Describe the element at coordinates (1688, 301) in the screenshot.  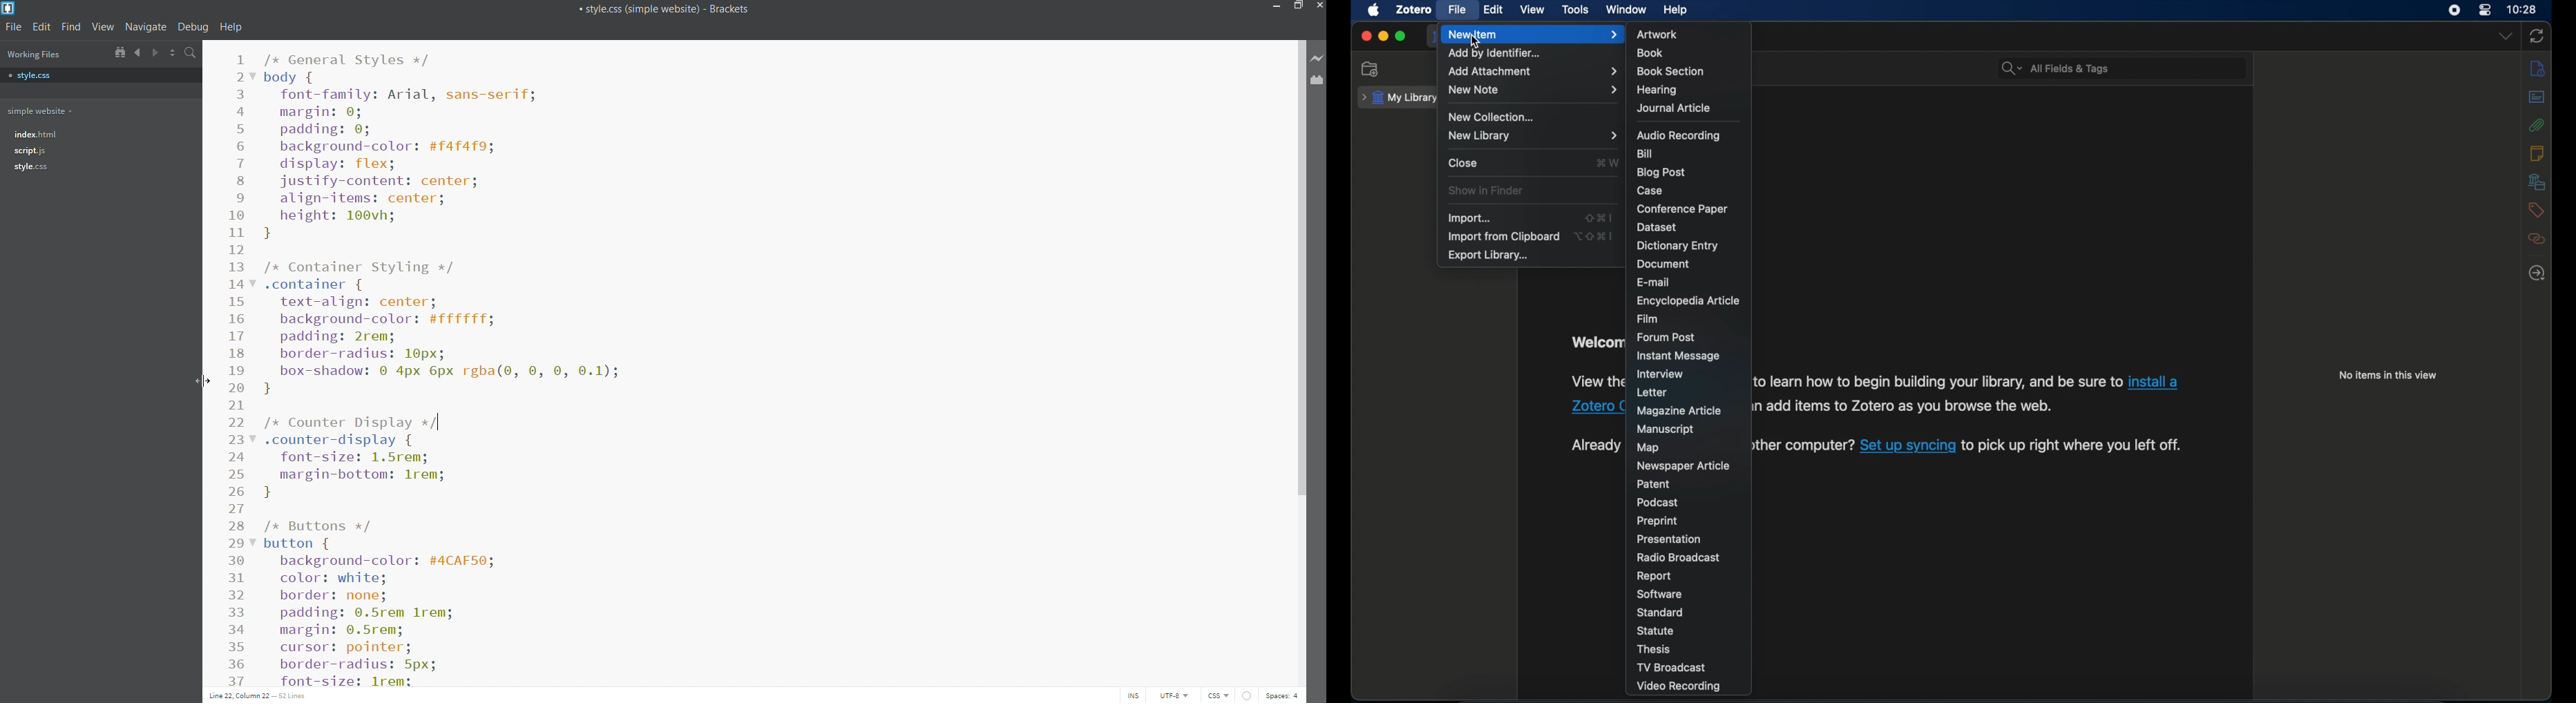
I see `encyclopedia article` at that location.